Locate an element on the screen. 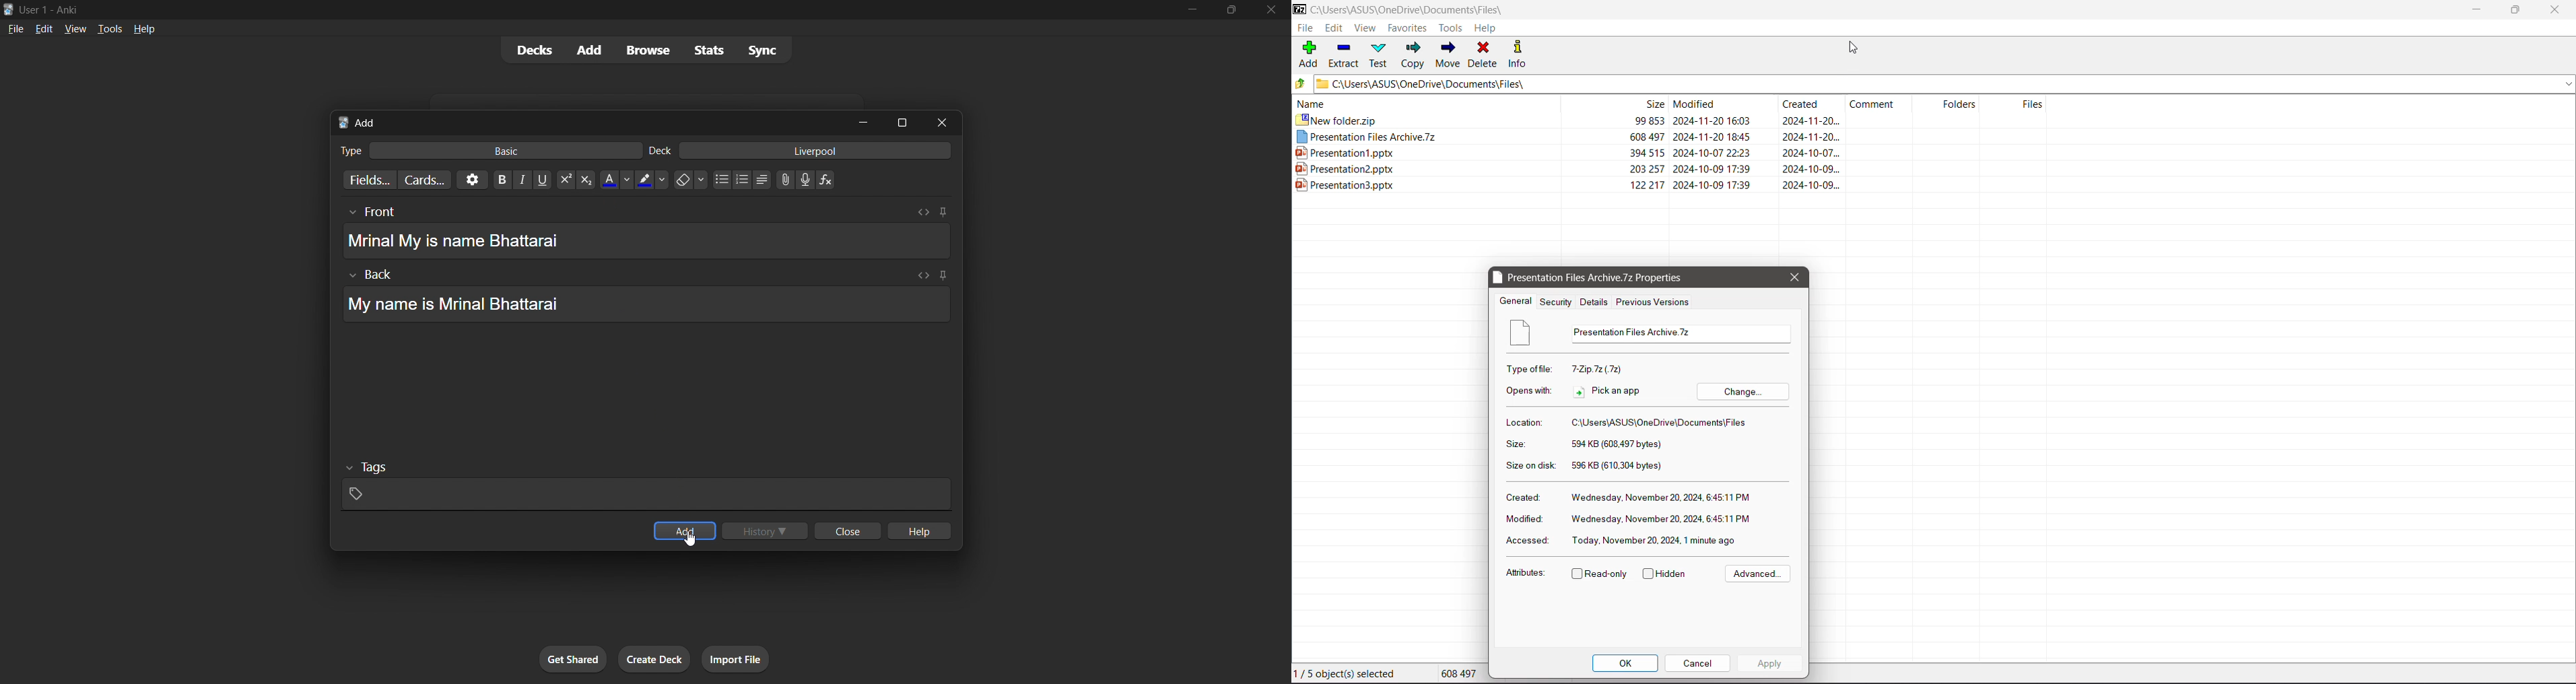 This screenshot has height=700, width=2576. history is located at coordinates (762, 528).